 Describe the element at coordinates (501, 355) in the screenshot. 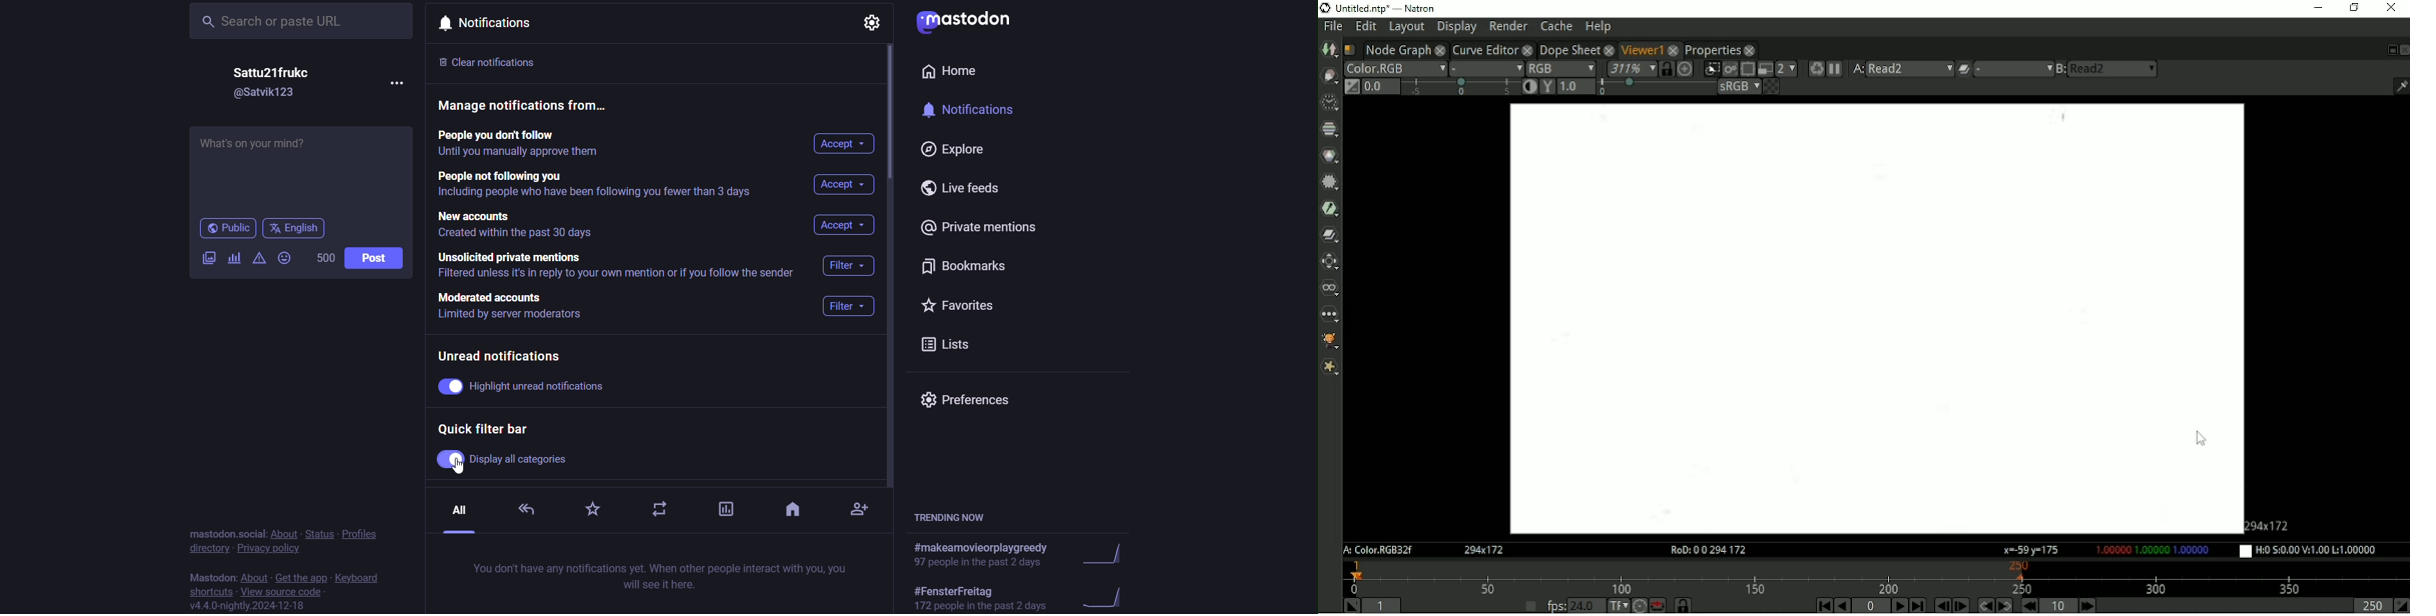

I see `unread notification` at that location.